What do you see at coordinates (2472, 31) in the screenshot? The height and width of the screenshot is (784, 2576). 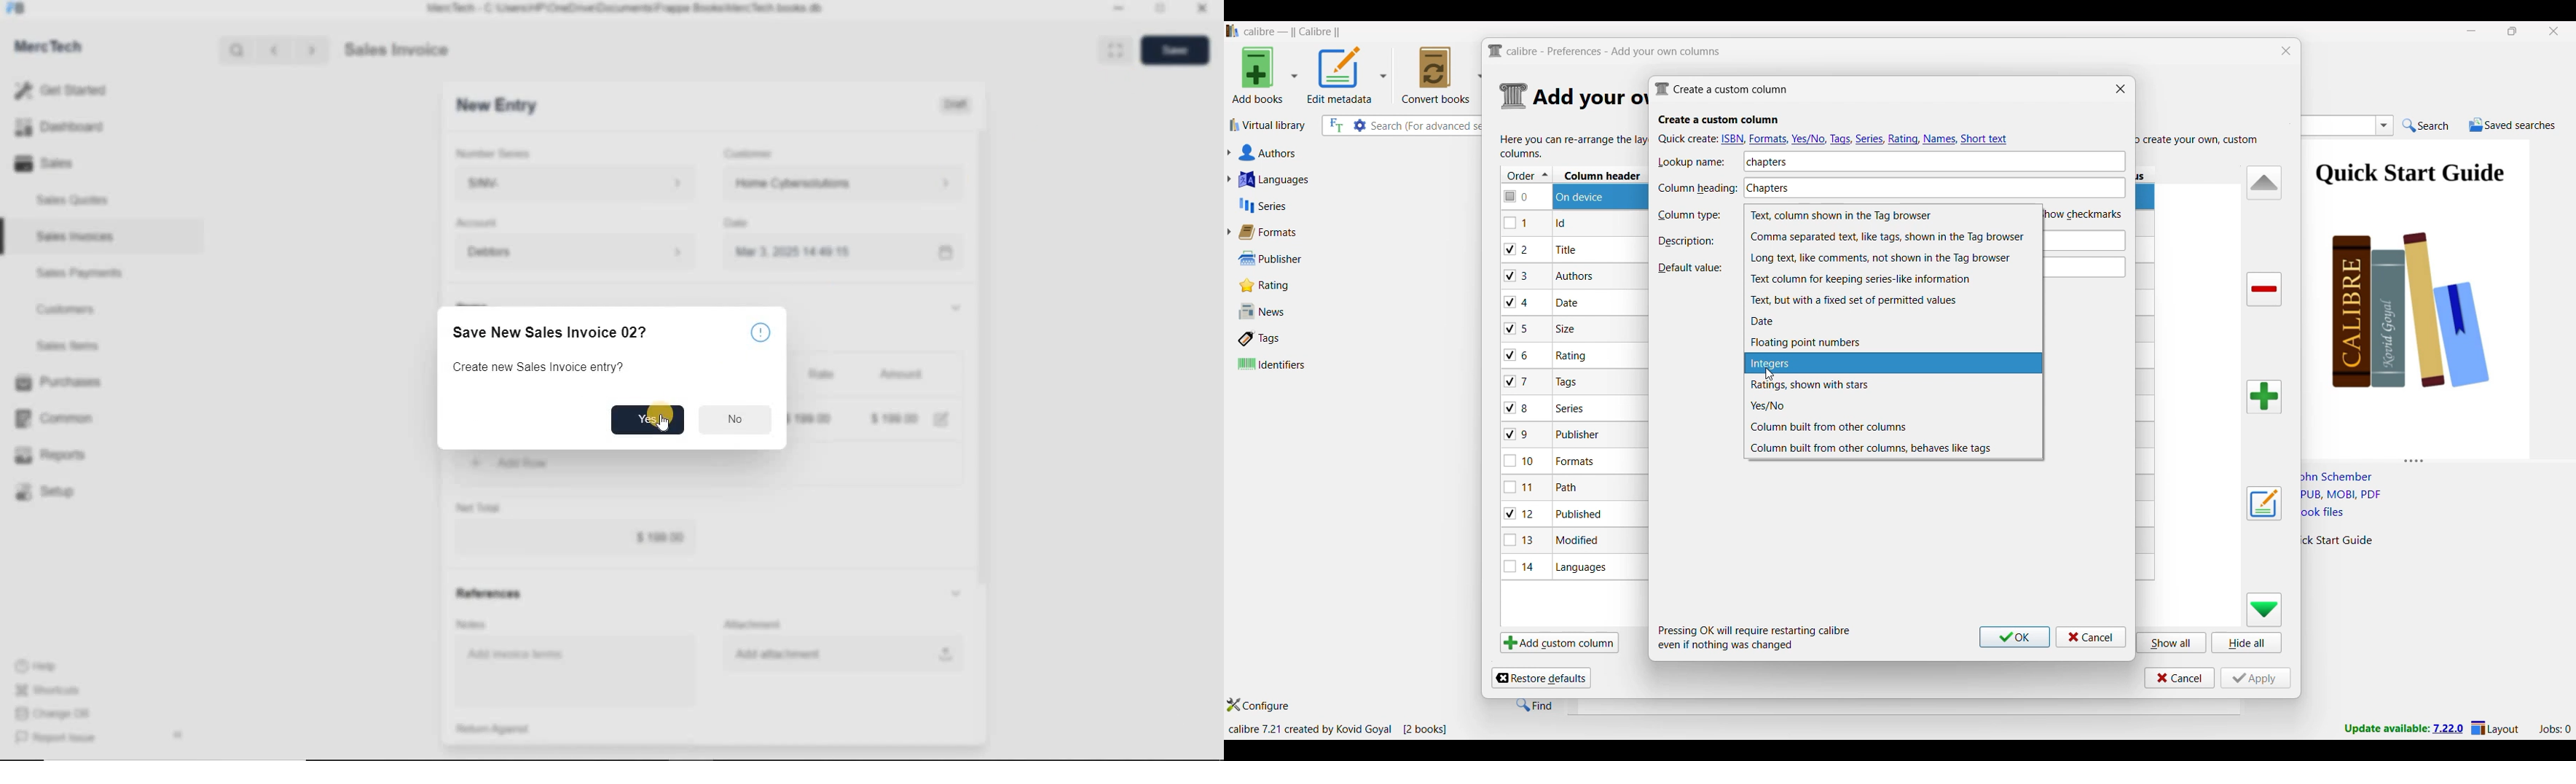 I see `Minimize` at bounding box center [2472, 31].